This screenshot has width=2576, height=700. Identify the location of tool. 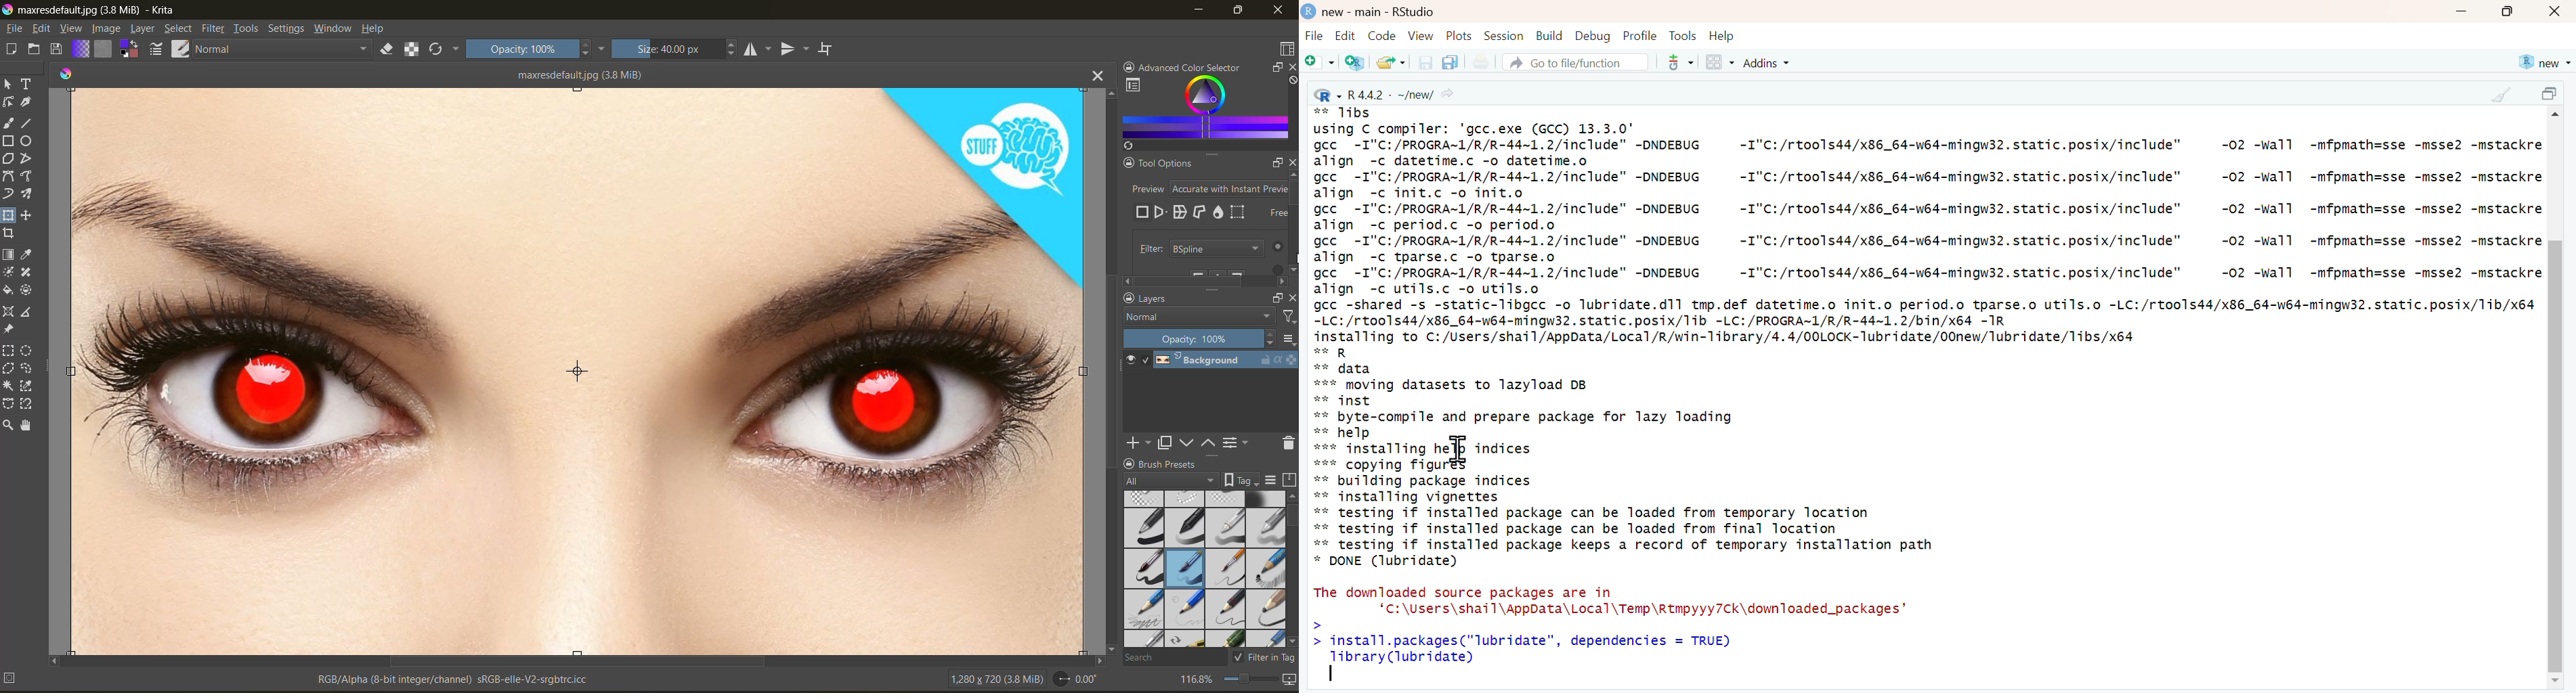
(9, 369).